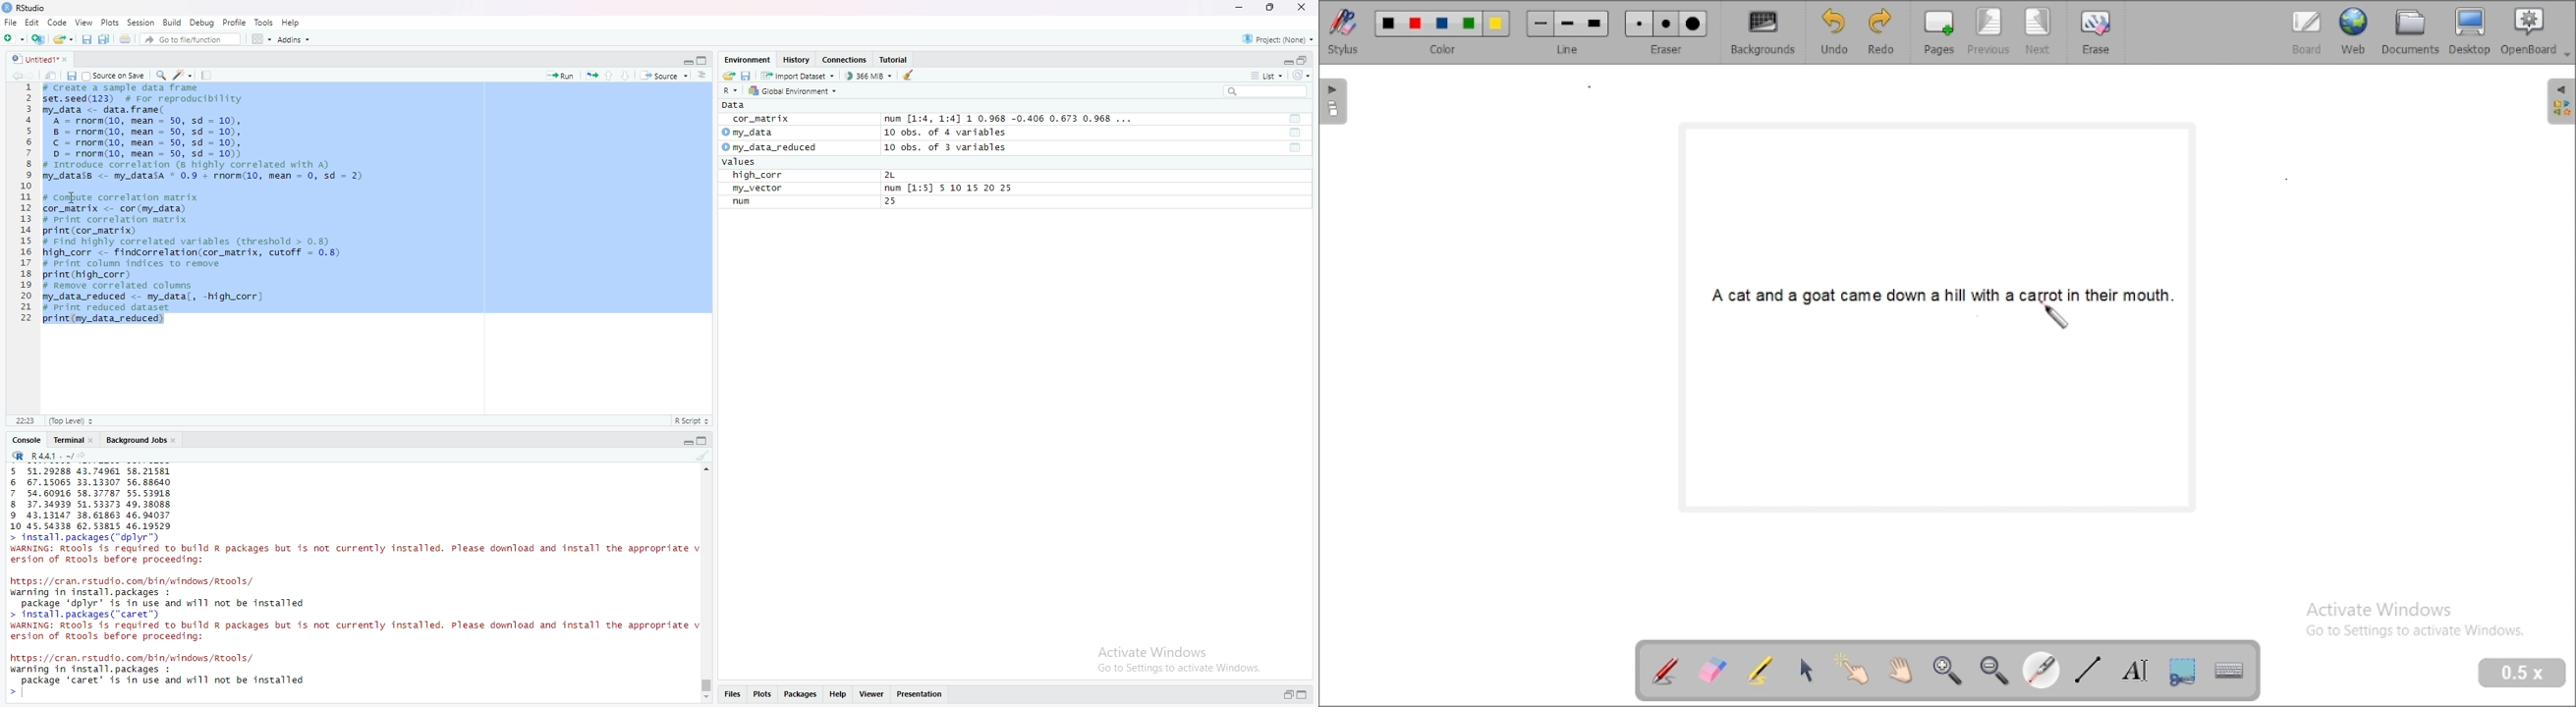 This screenshot has width=2576, height=728. I want to click on Viewer, so click(873, 693).